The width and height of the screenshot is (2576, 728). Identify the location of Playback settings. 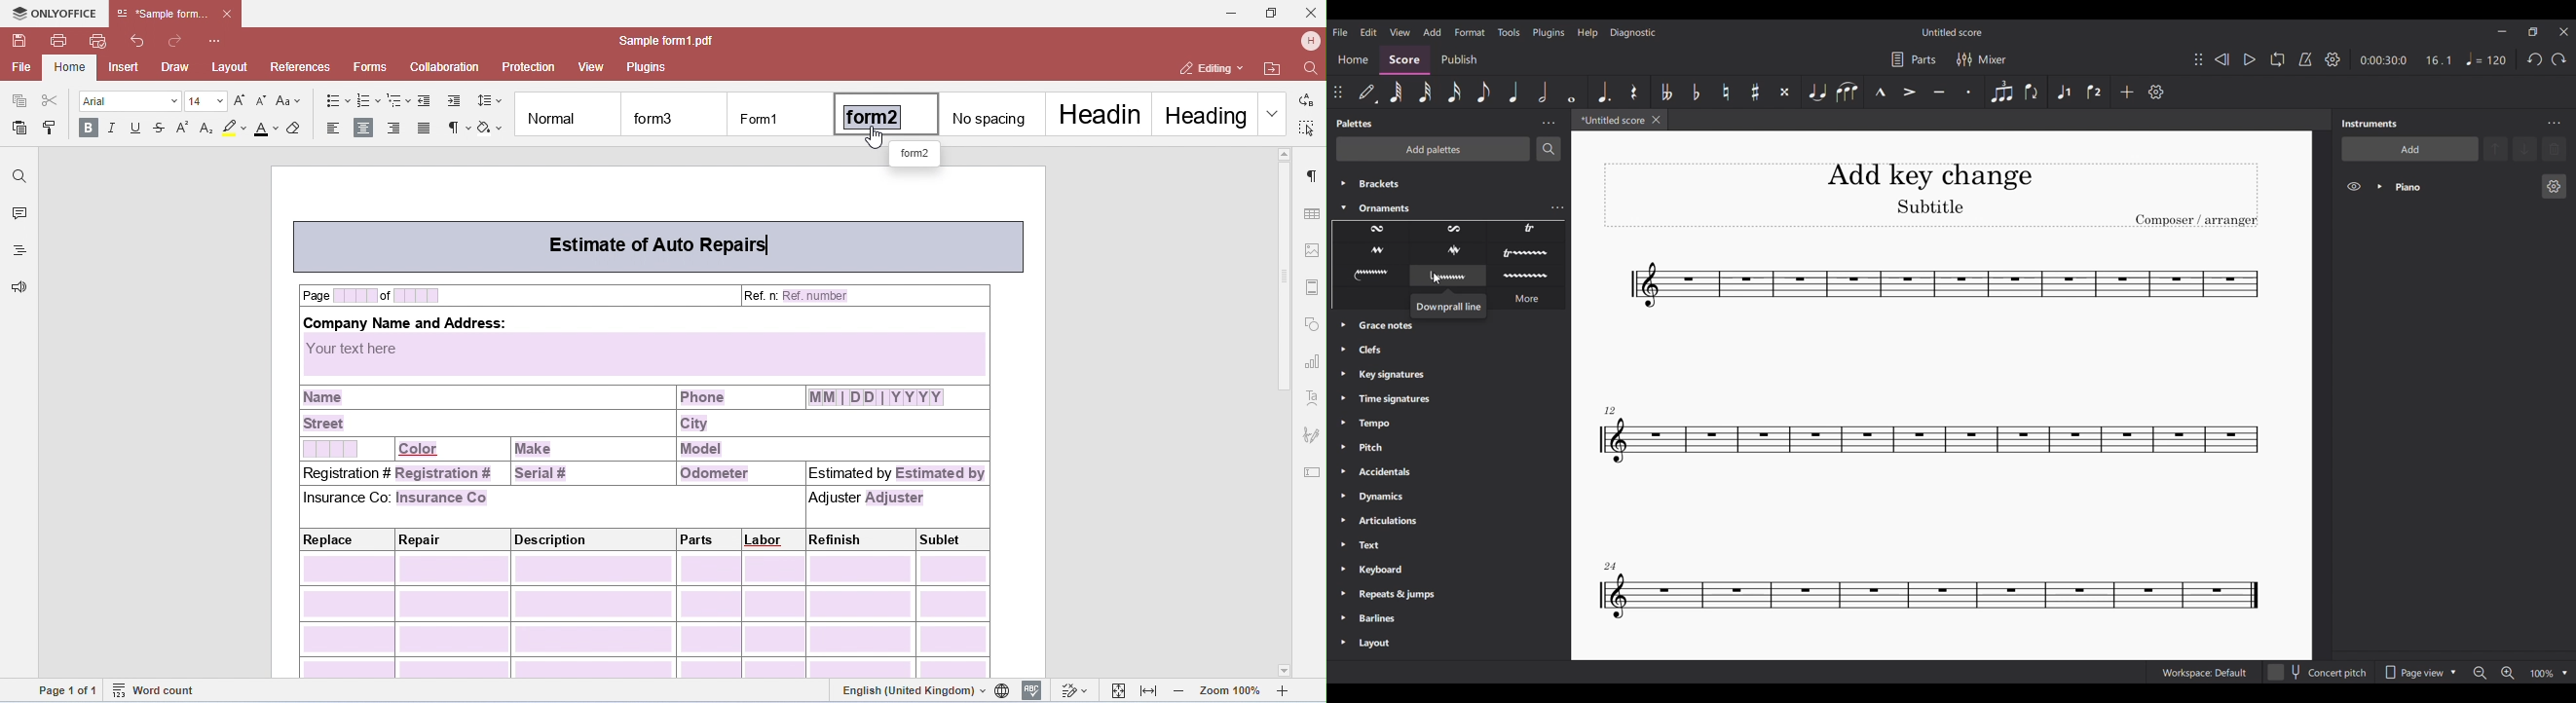
(2333, 60).